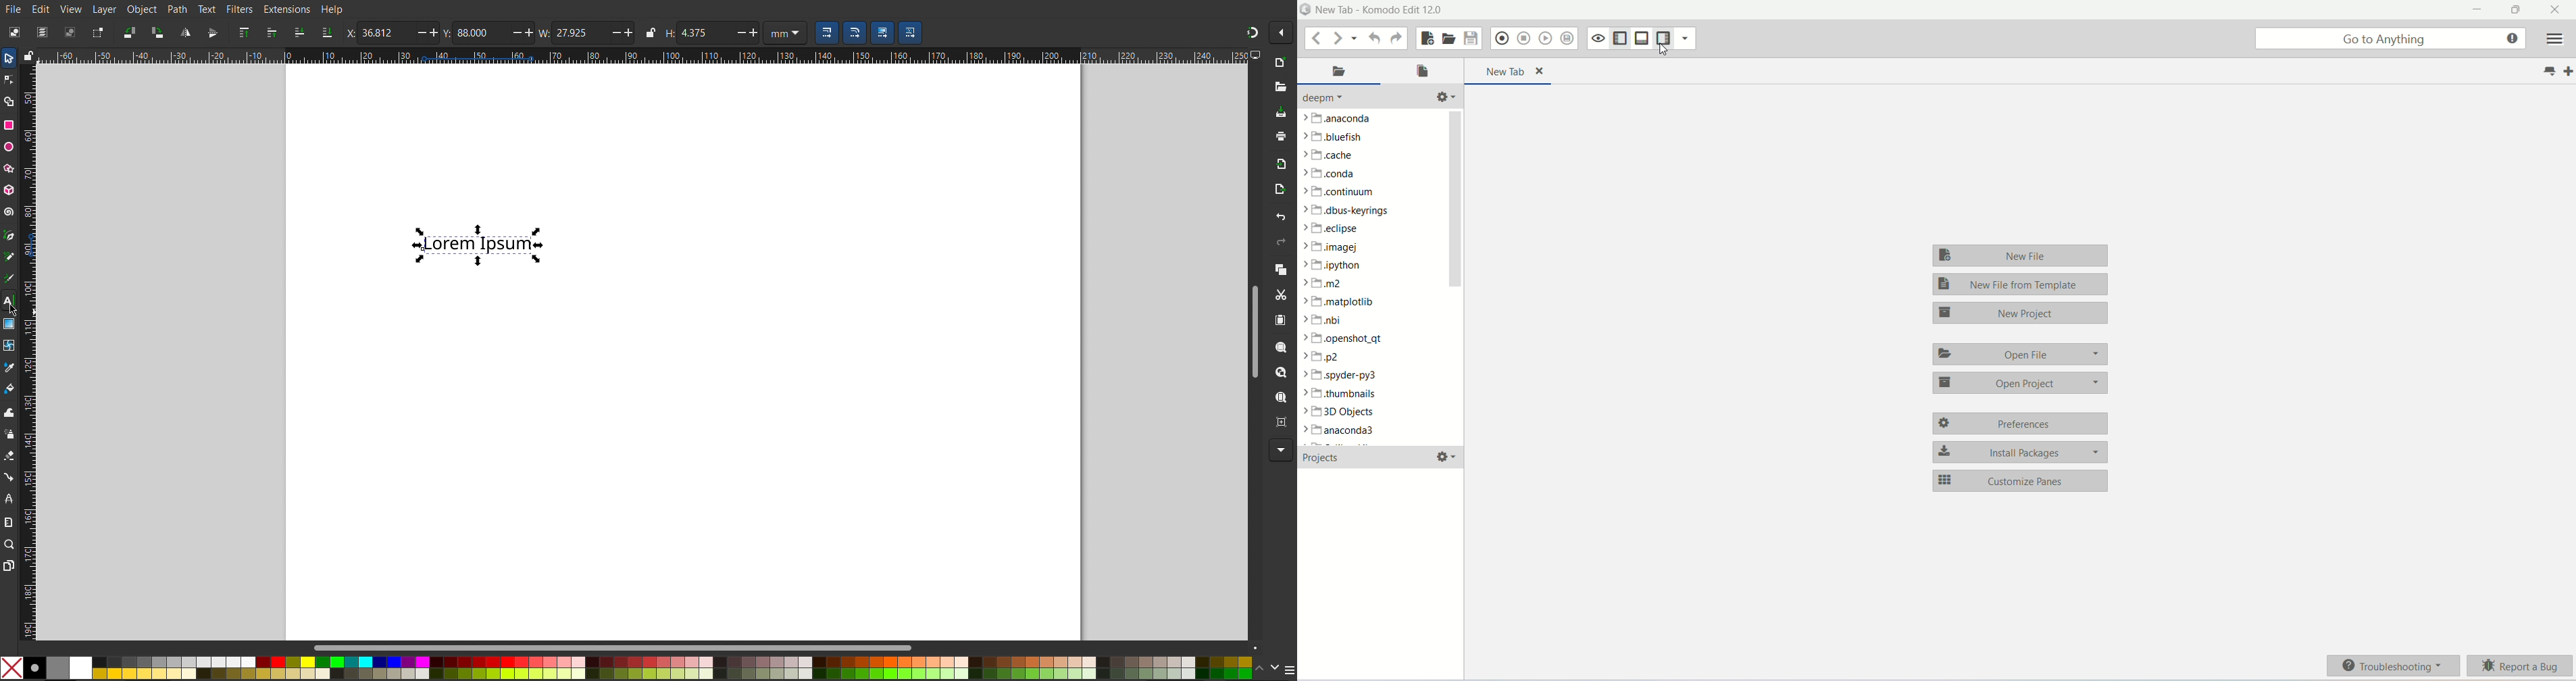  What do you see at coordinates (2515, 9) in the screenshot?
I see `maximize` at bounding box center [2515, 9].